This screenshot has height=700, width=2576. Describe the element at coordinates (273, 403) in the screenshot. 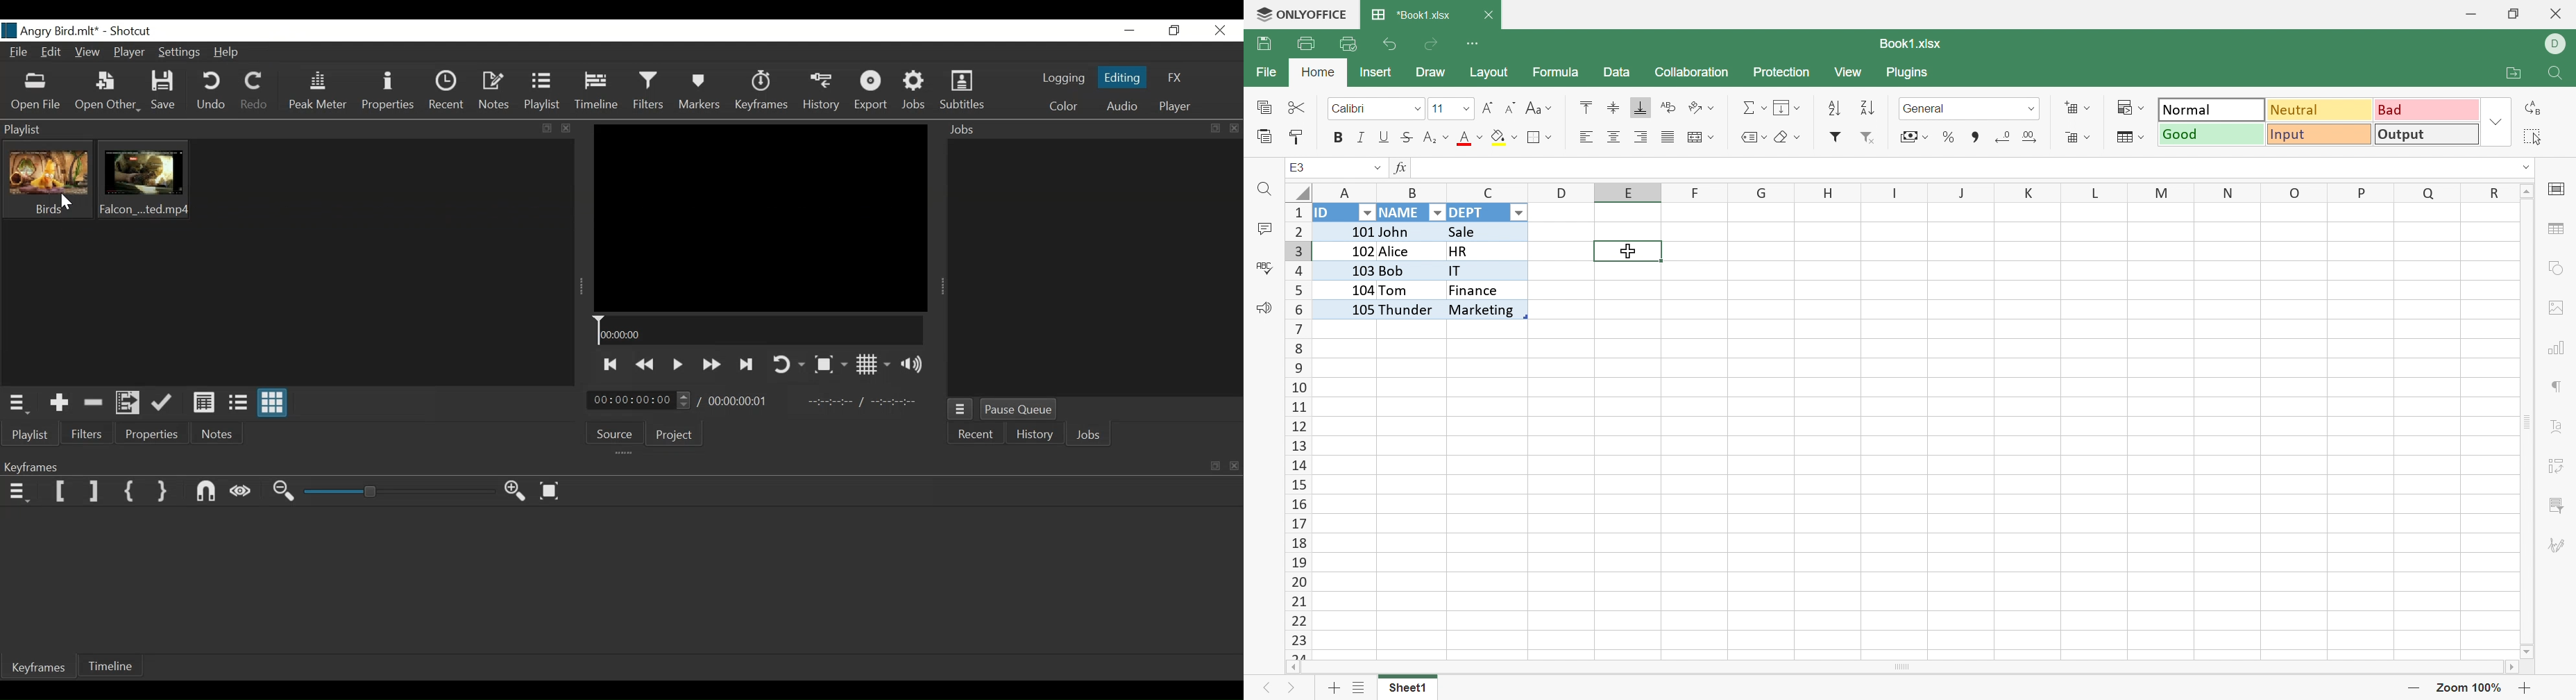

I see `View as icons` at that location.